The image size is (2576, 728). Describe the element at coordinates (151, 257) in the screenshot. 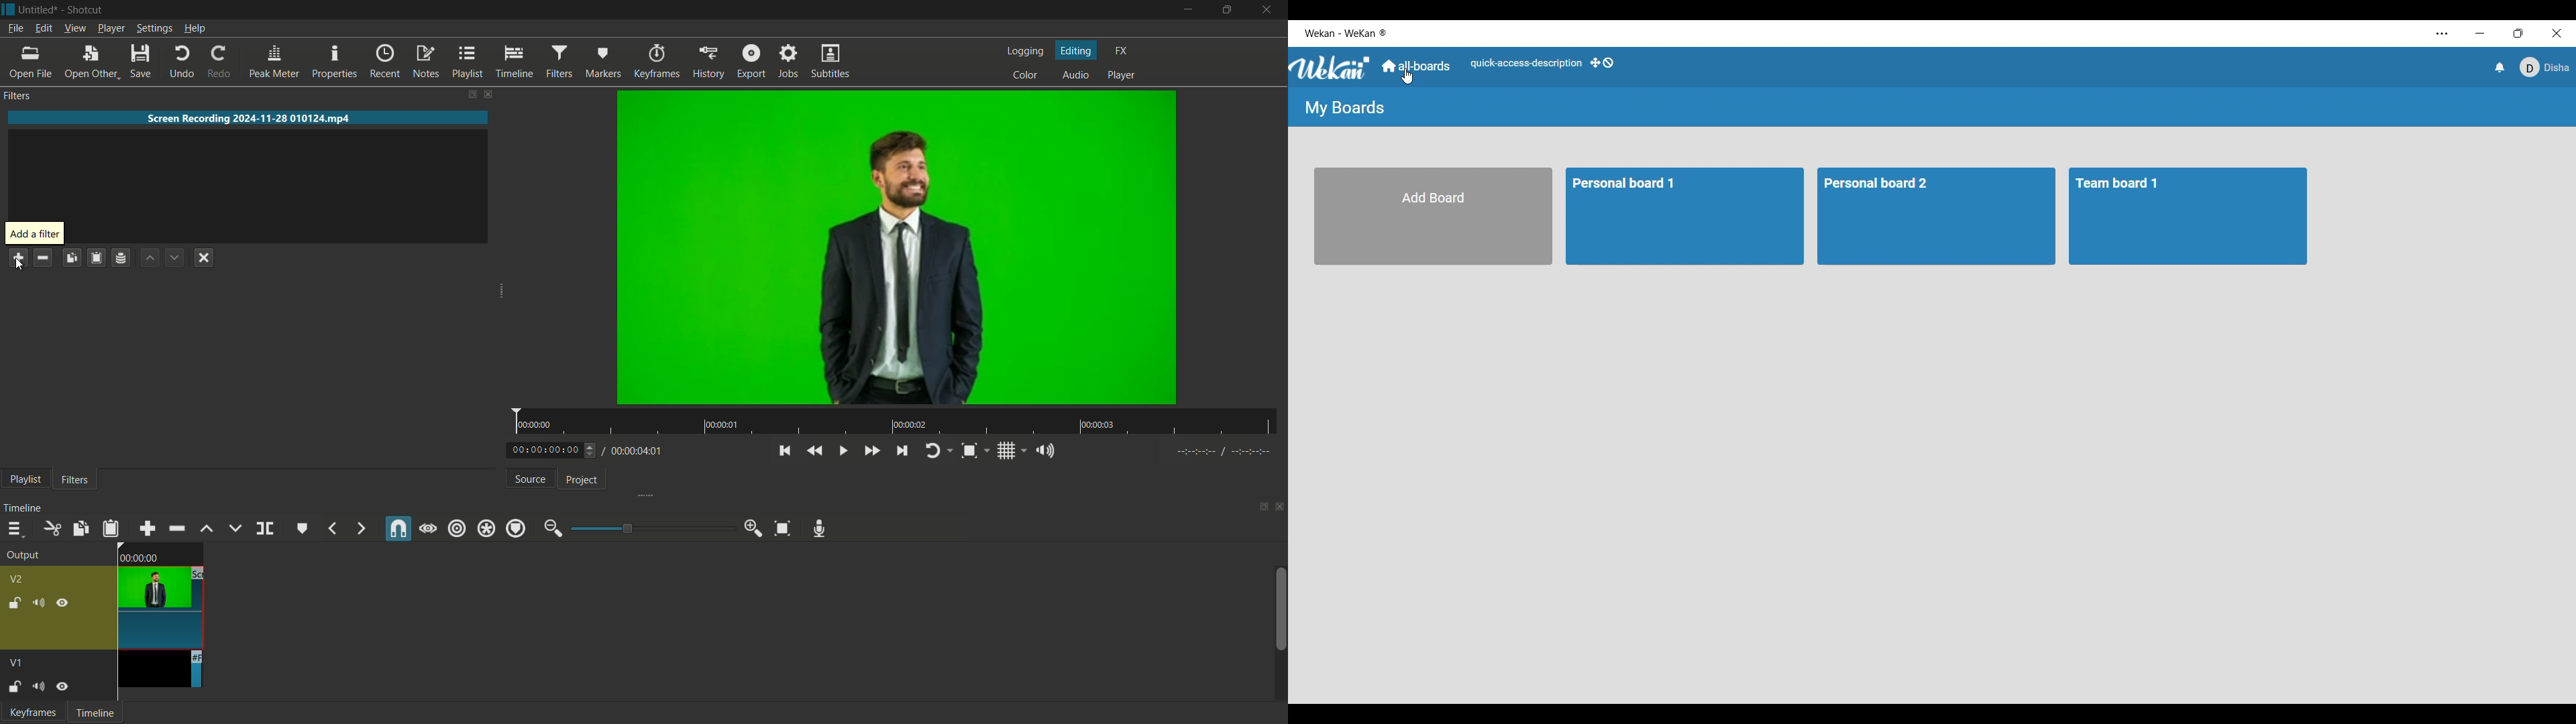

I see `move filter up` at that location.